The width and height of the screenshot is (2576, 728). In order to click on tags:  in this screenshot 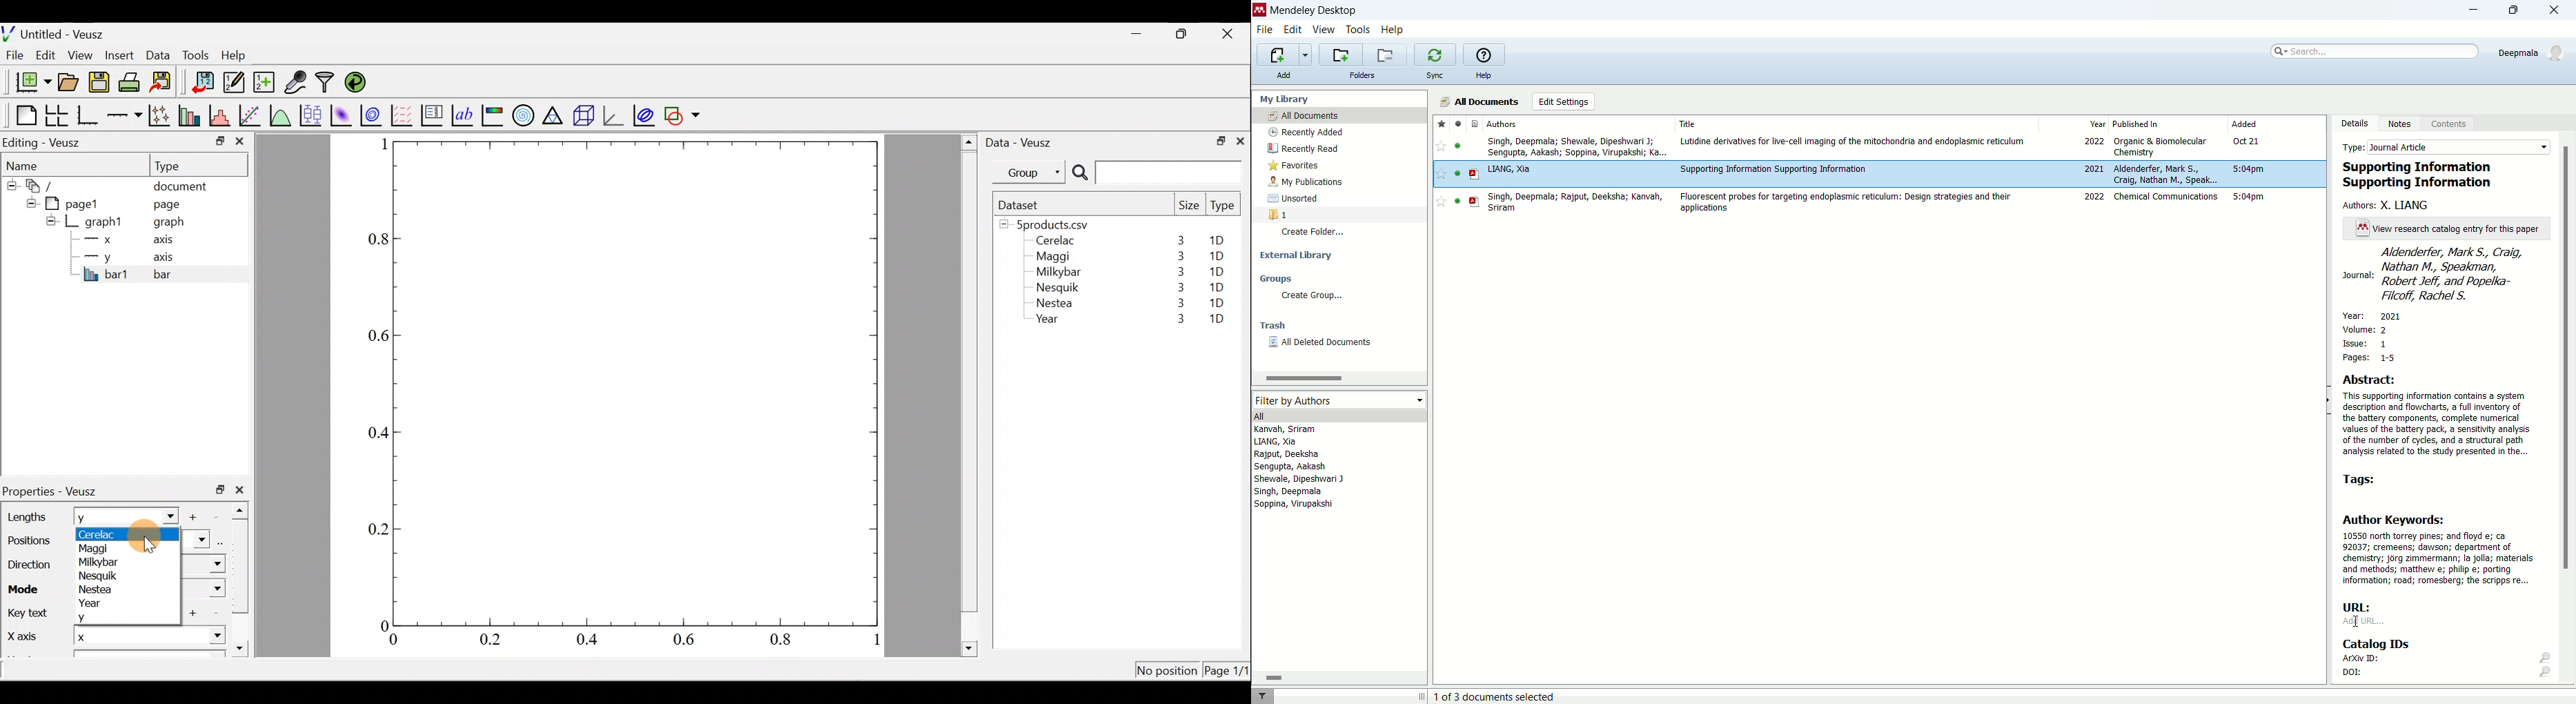, I will do `click(2366, 479)`.